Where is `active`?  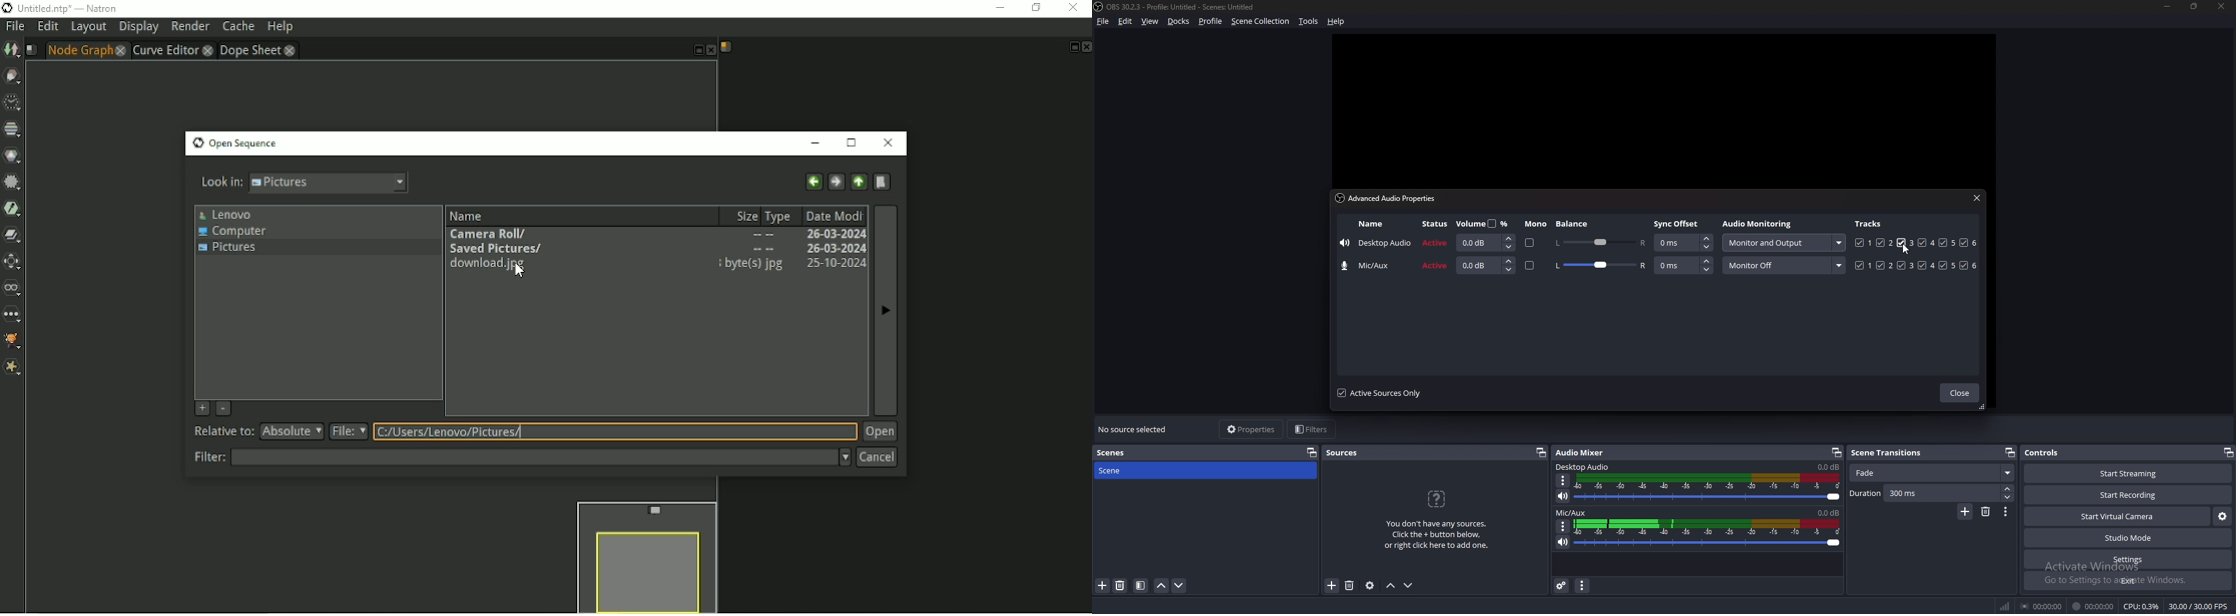
active is located at coordinates (1437, 242).